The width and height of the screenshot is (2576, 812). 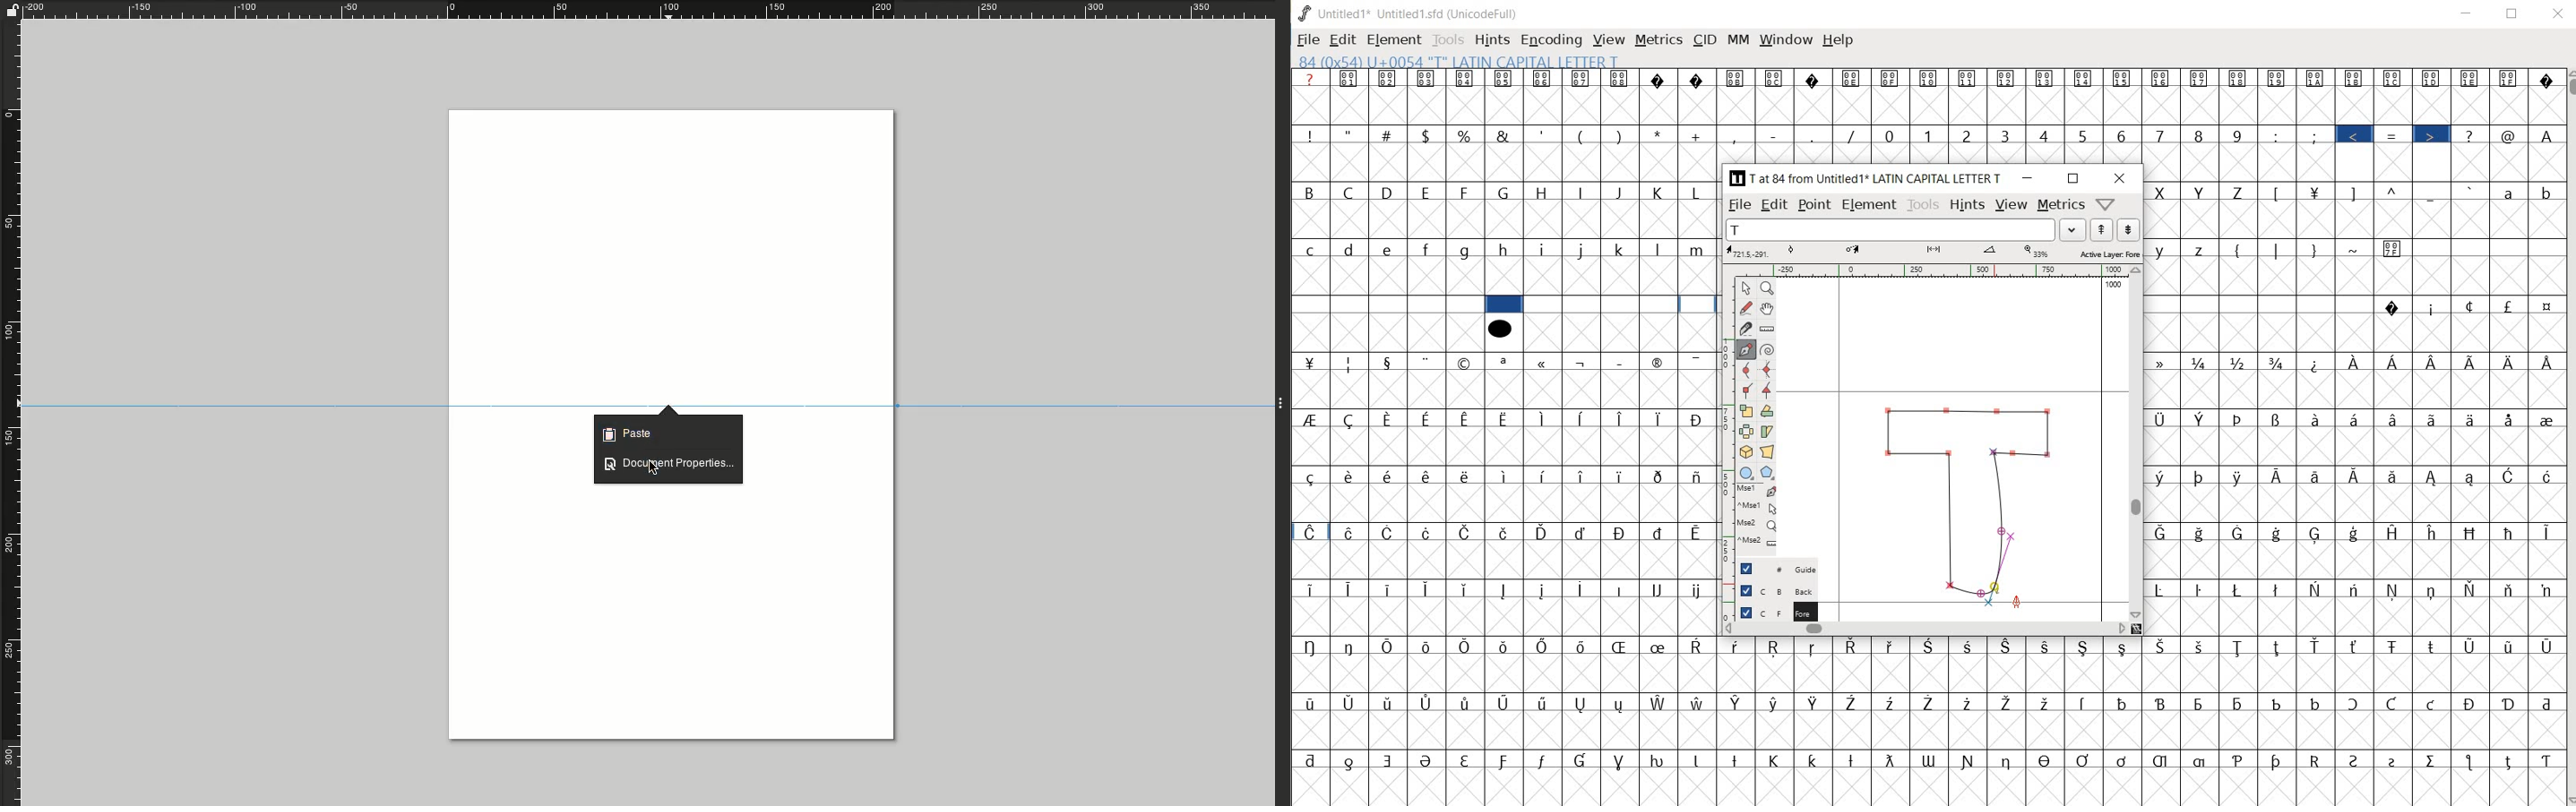 I want to click on edit, so click(x=1342, y=39).